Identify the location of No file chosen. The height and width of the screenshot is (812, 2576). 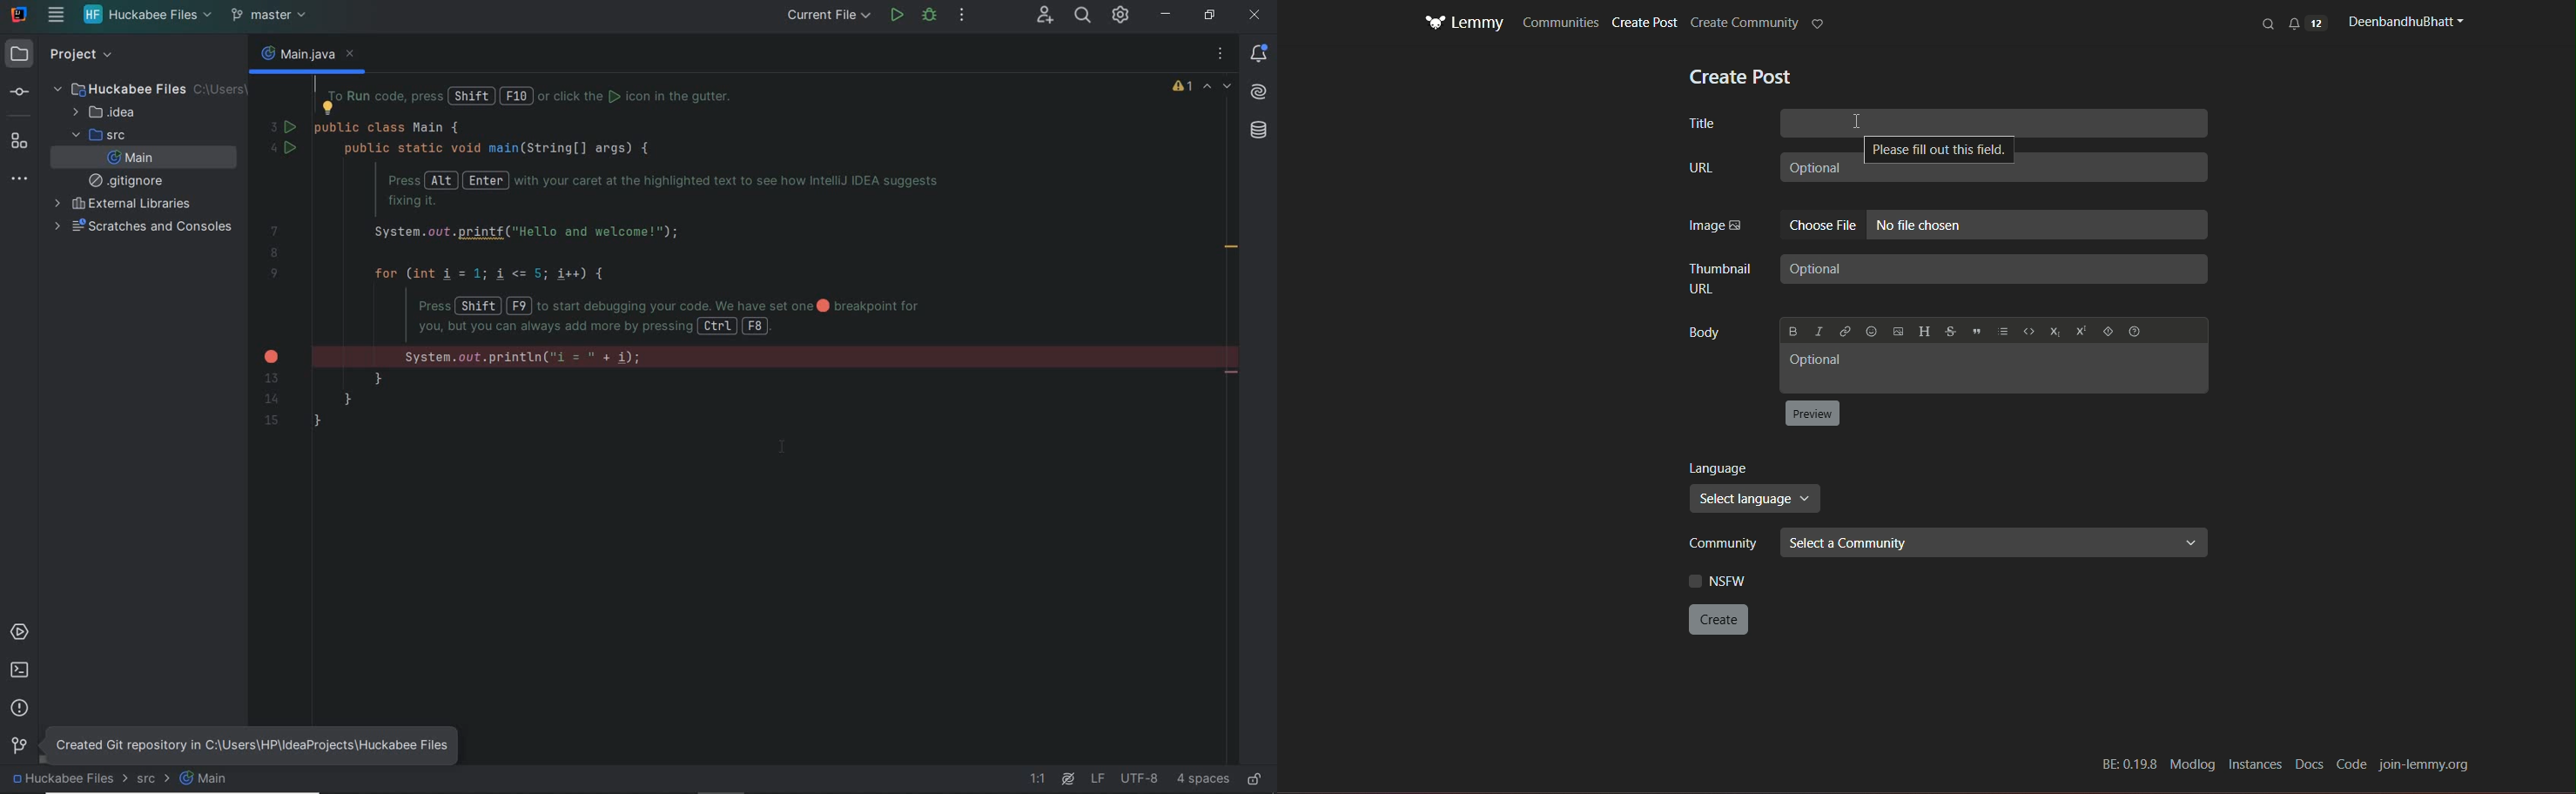
(2038, 225).